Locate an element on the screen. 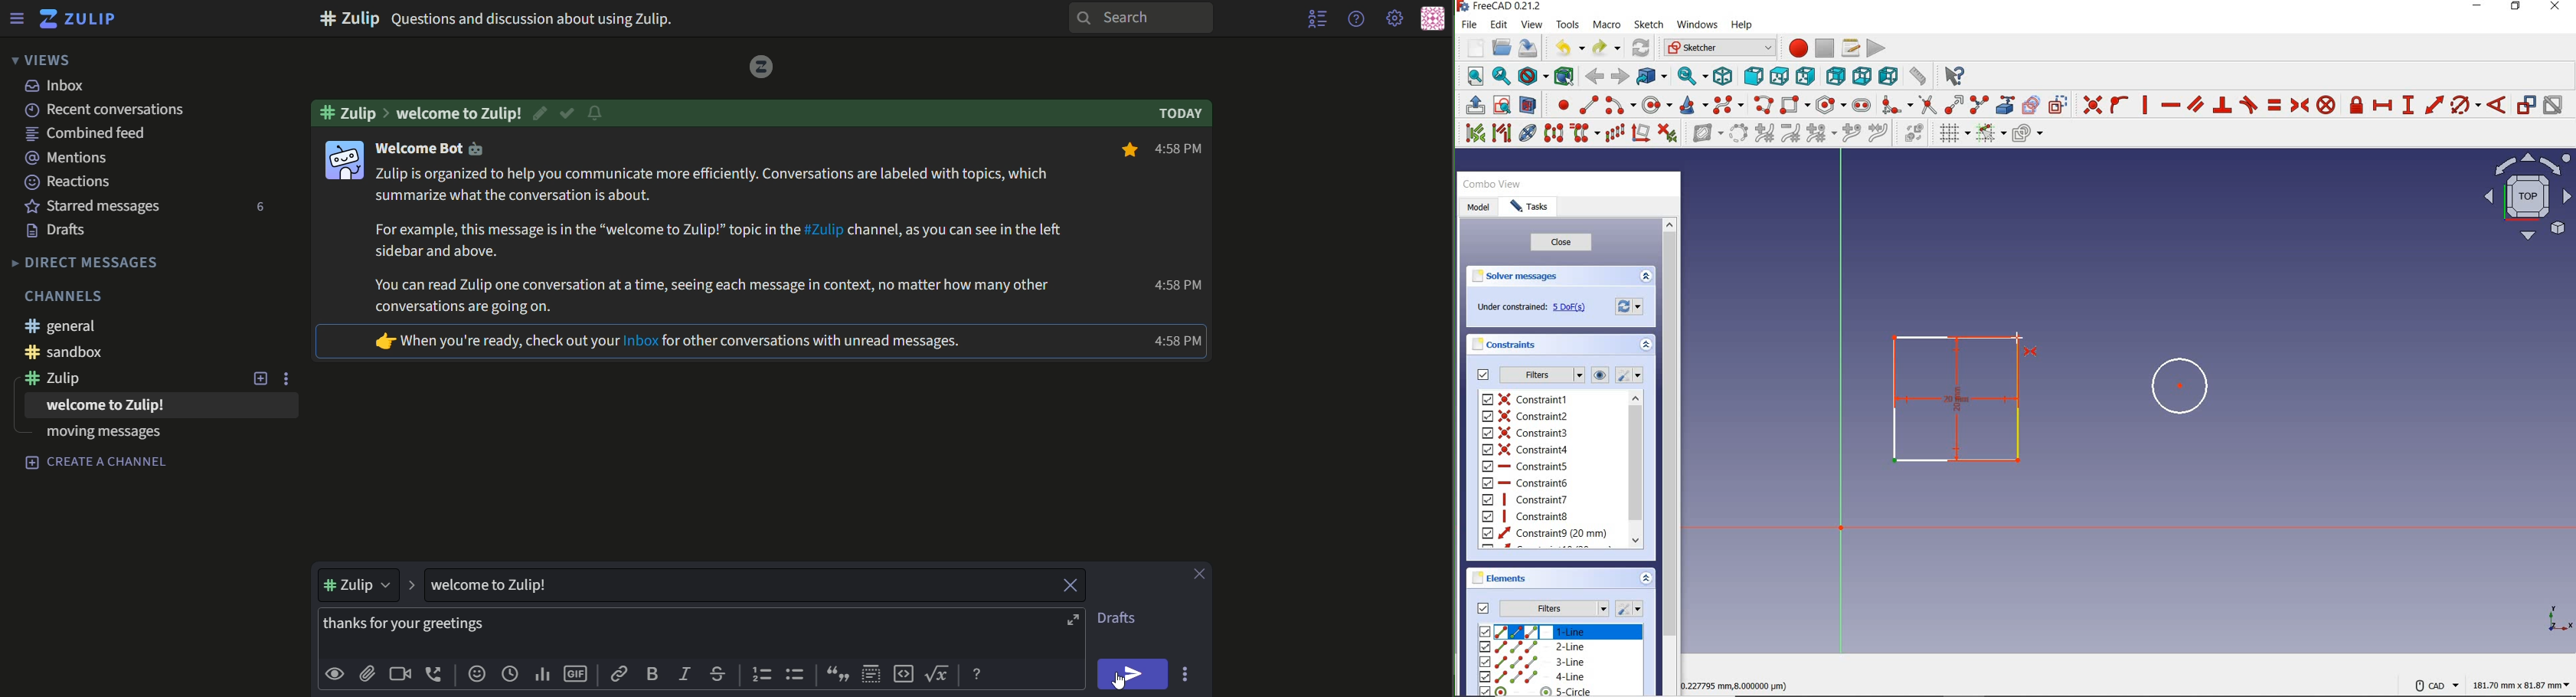 This screenshot has height=700, width=2576. bounding box is located at coordinates (1563, 76).